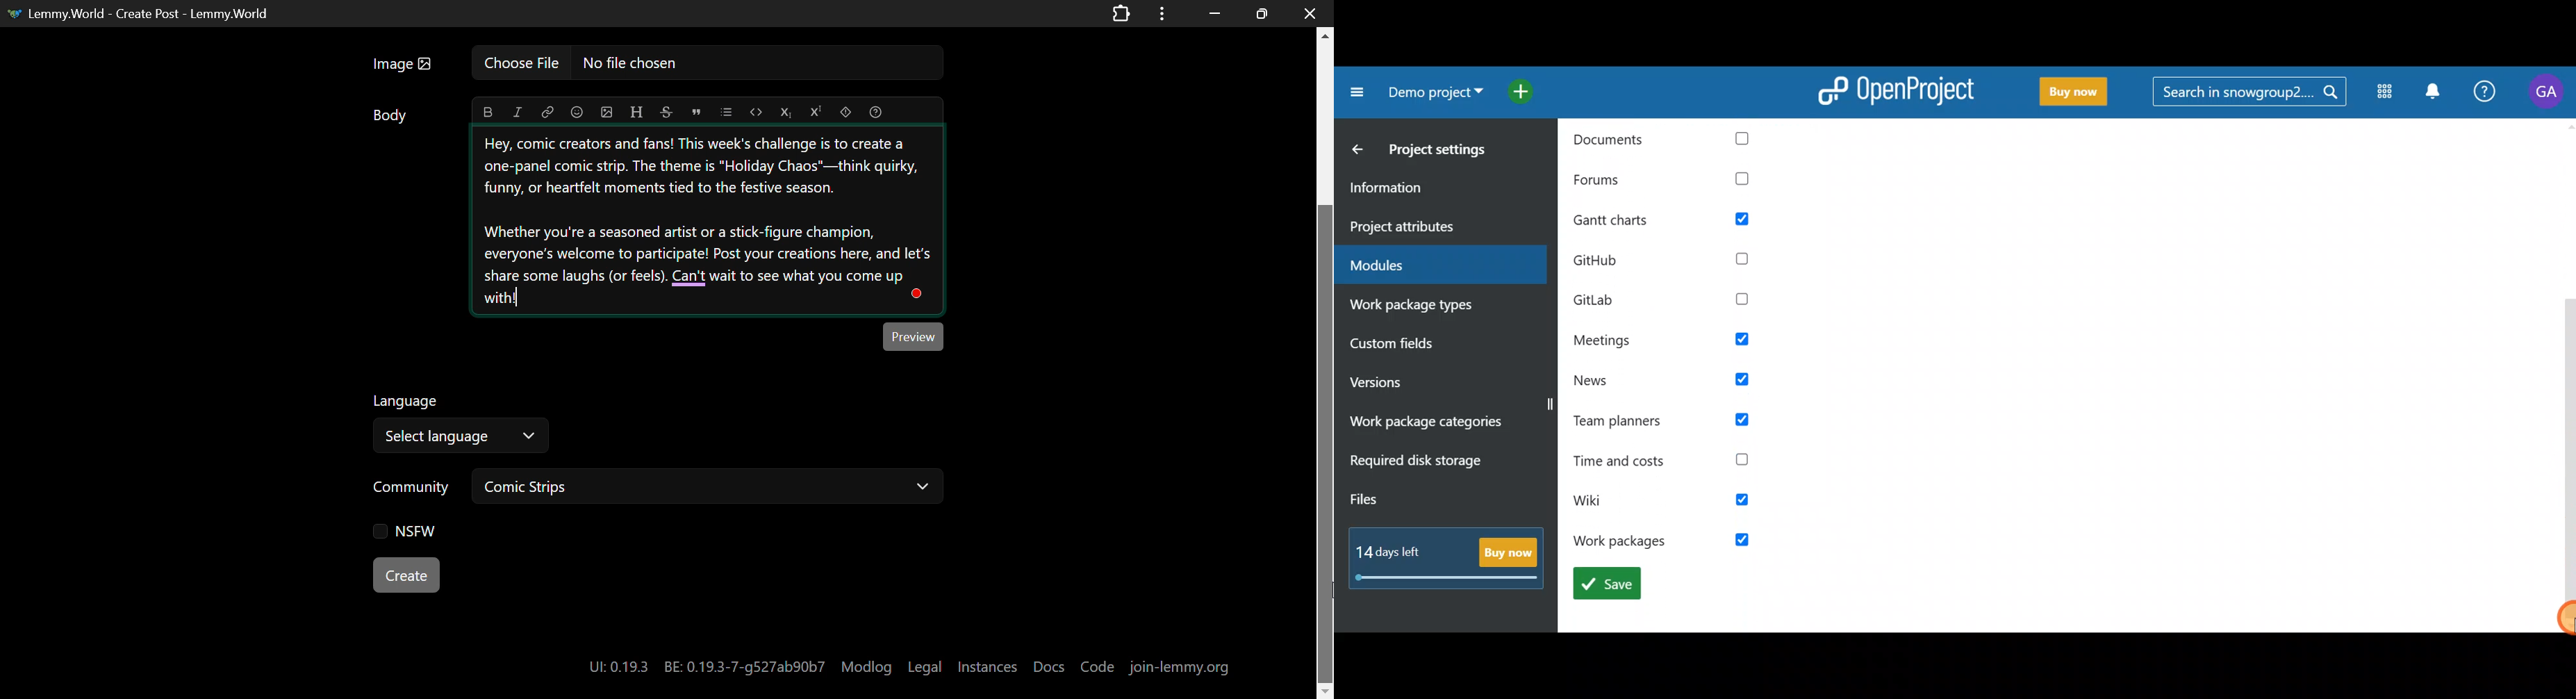 The height and width of the screenshot is (700, 2576). Describe the element at coordinates (1434, 307) in the screenshot. I see `Work package types` at that location.